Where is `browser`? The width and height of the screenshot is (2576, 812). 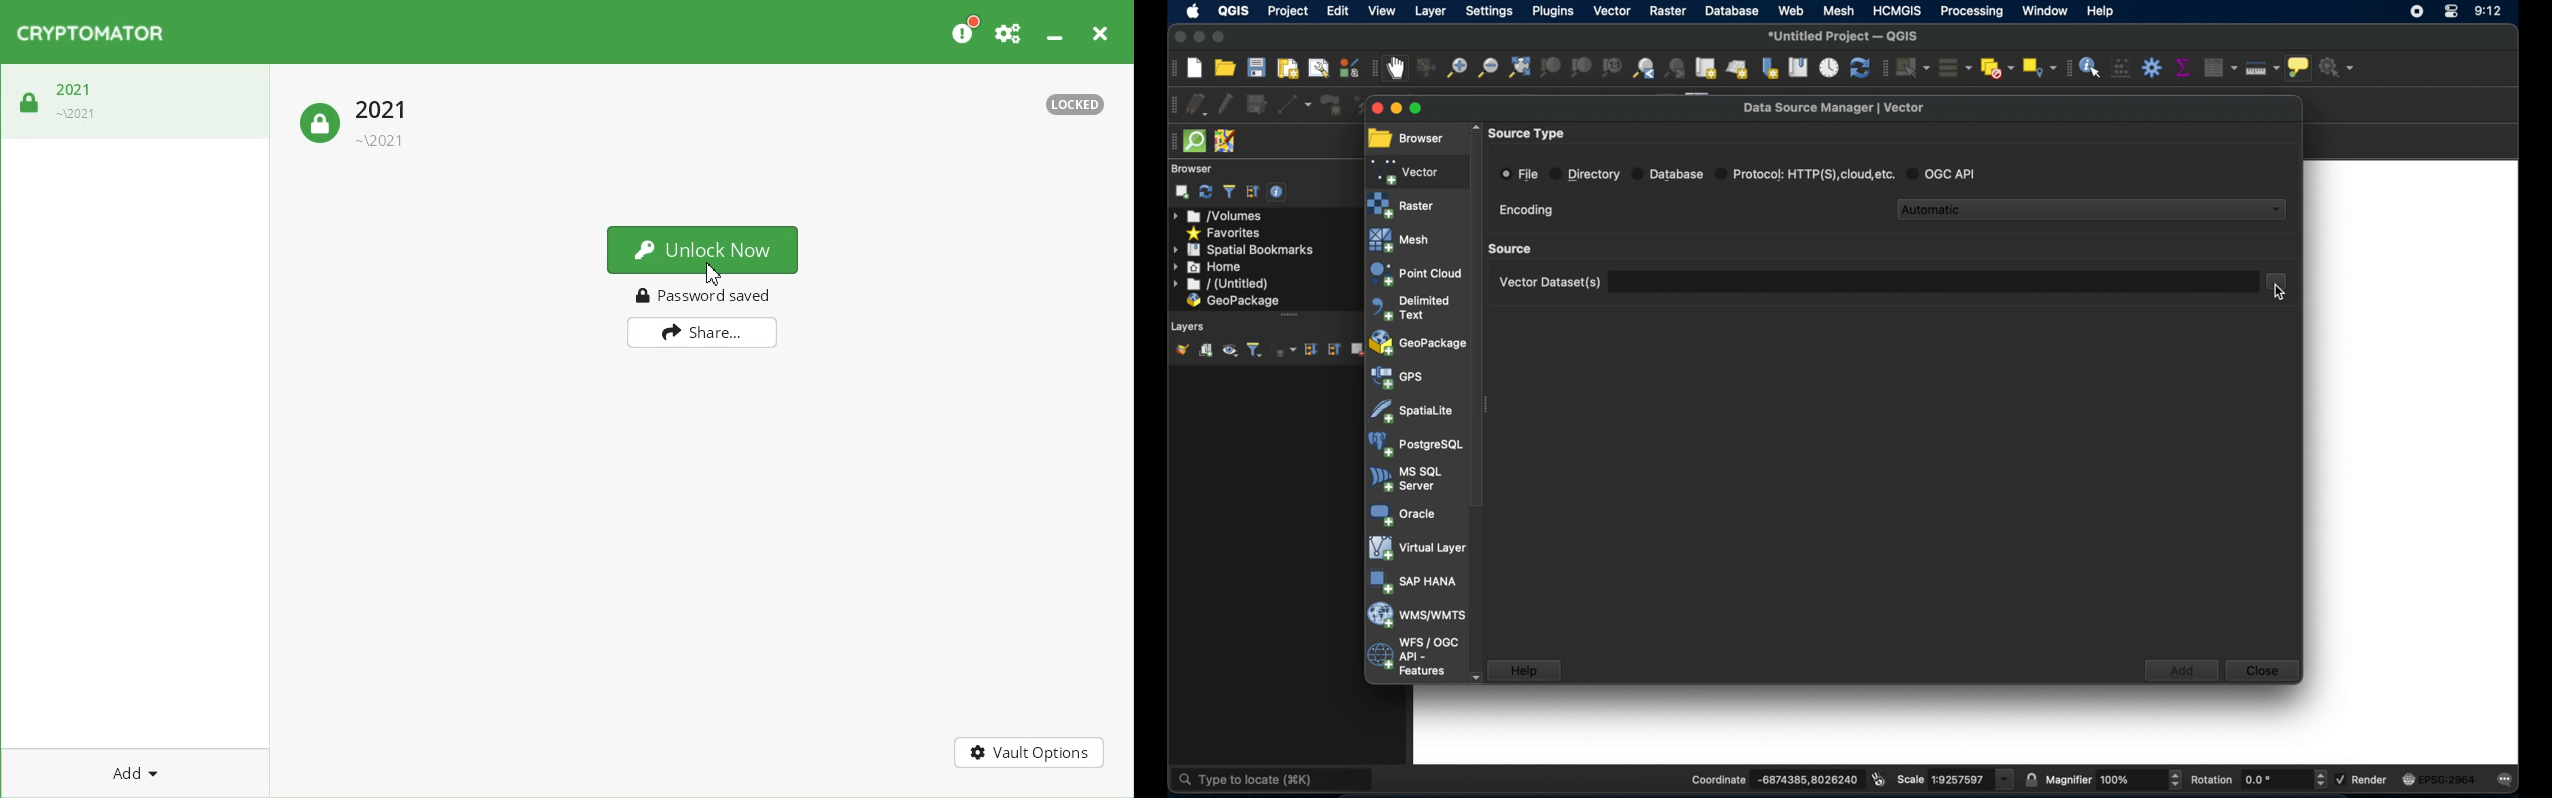 browser is located at coordinates (1195, 168).